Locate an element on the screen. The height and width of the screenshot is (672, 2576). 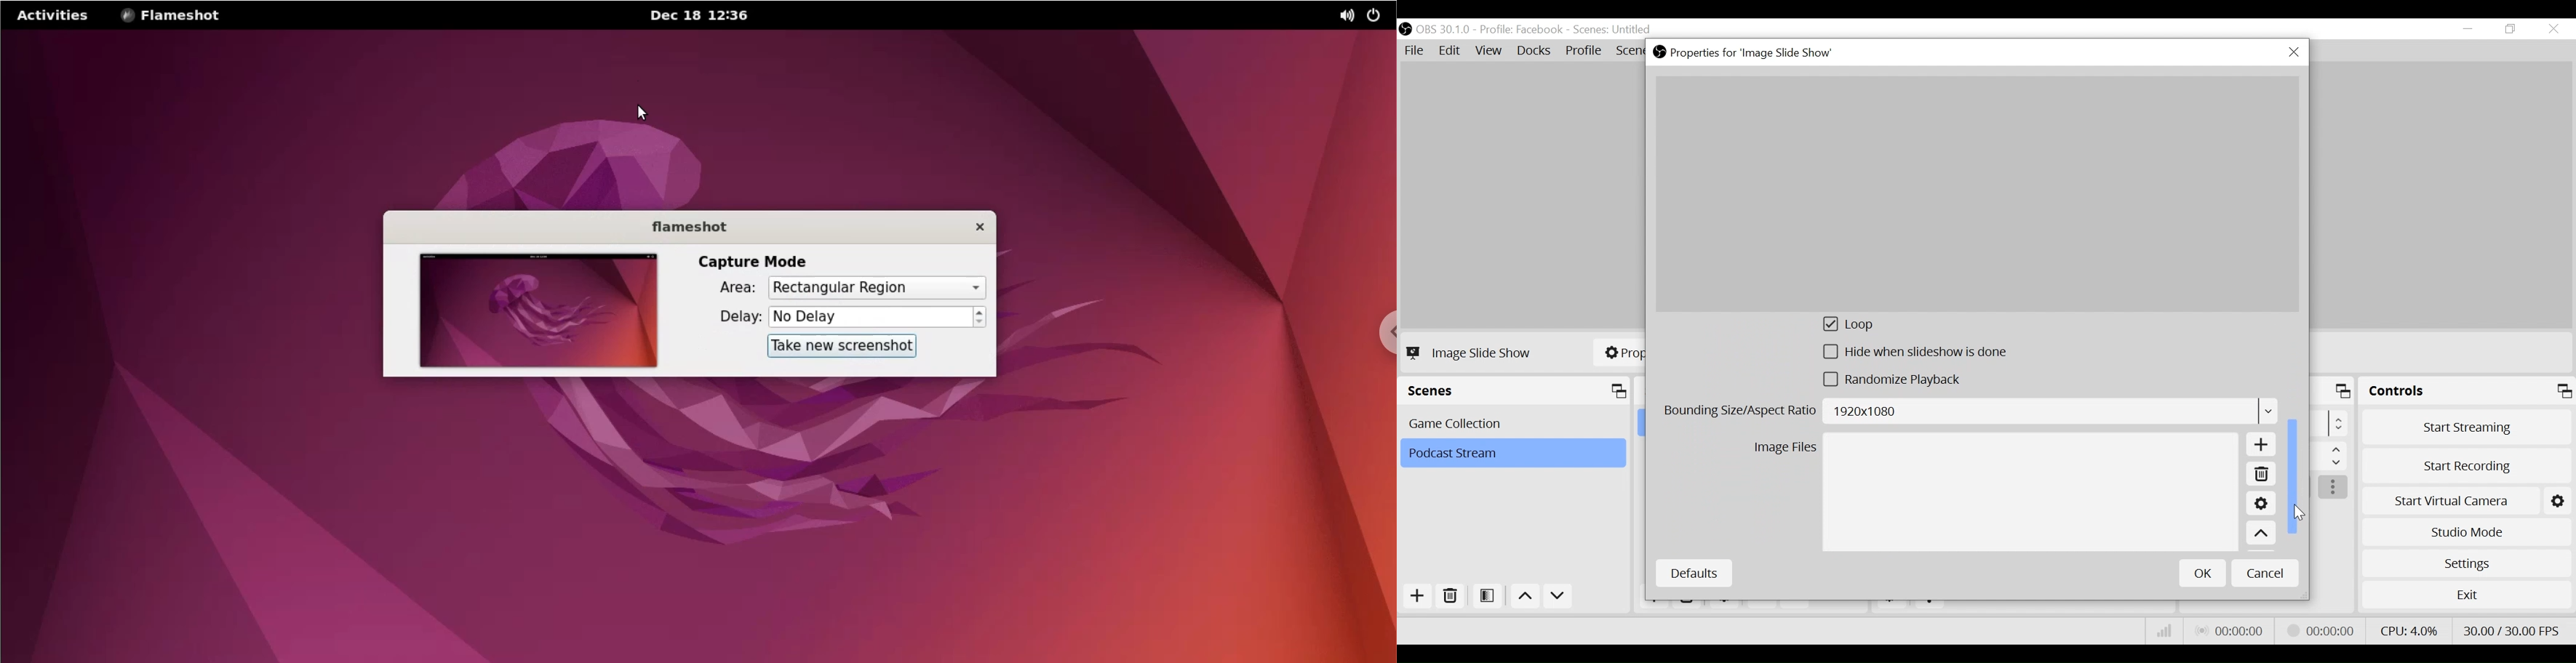
CPU Usage is located at coordinates (2407, 629).